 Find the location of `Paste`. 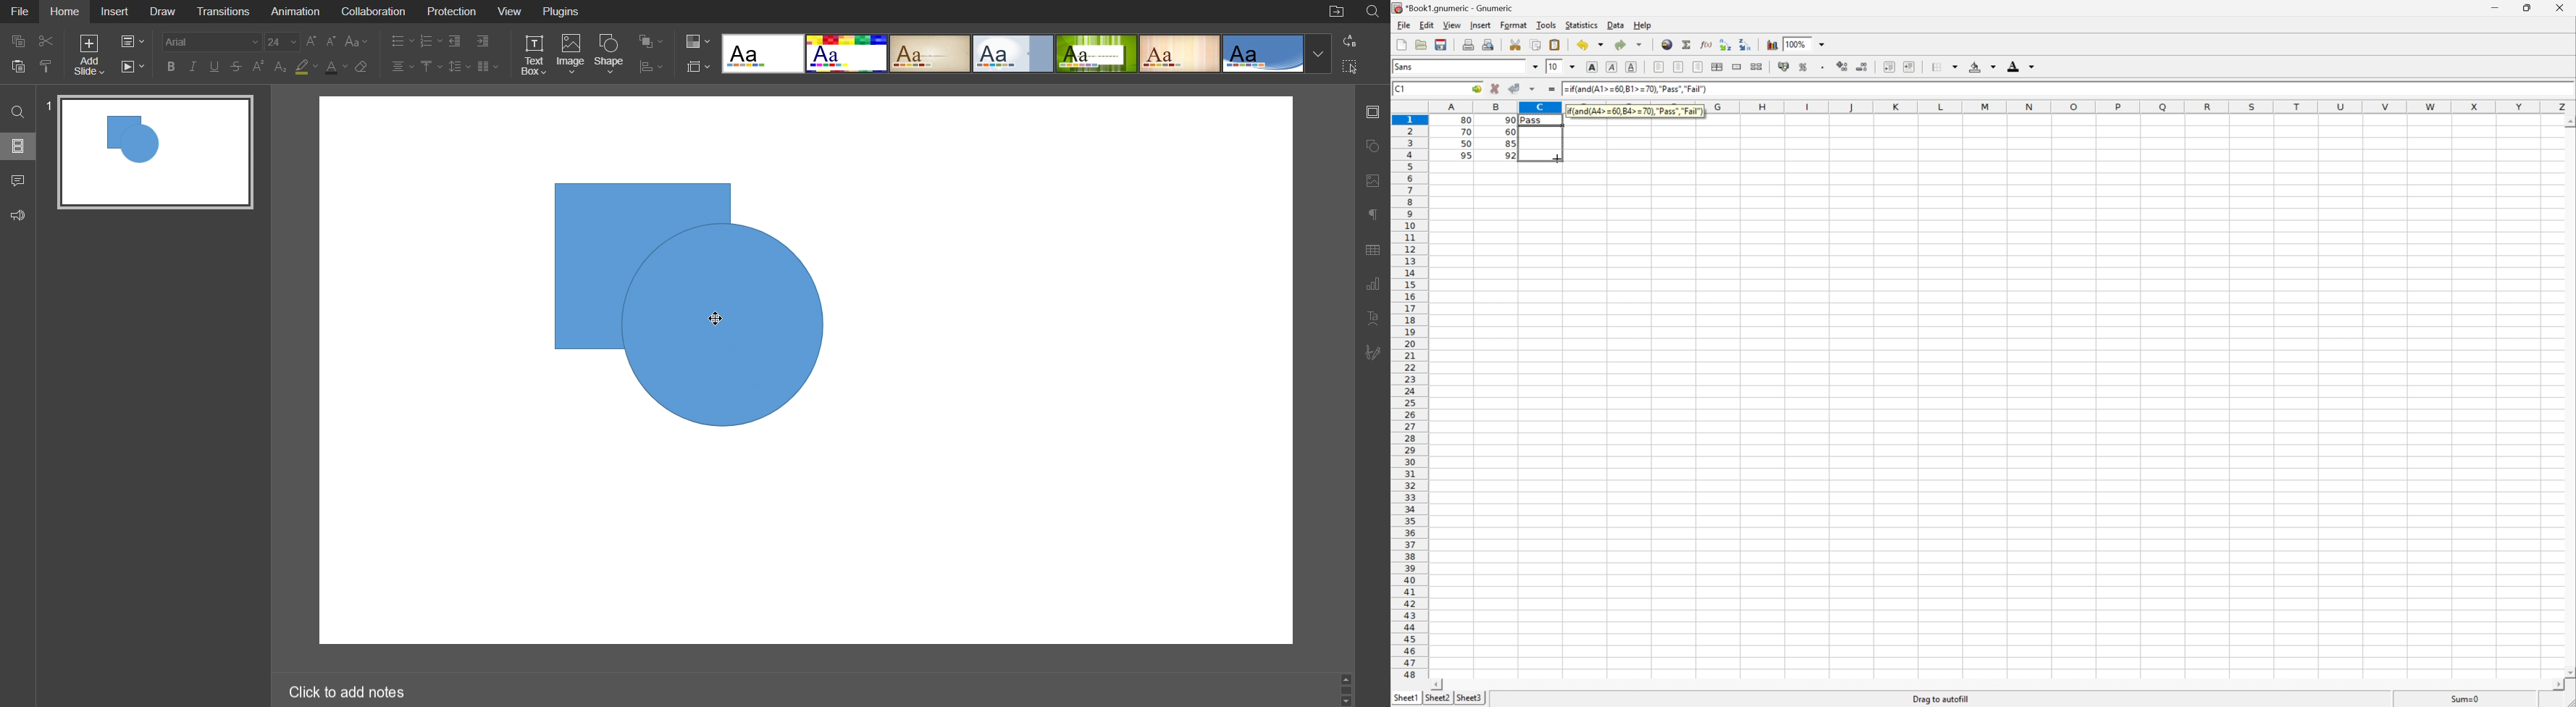

Paste is located at coordinates (17, 69).